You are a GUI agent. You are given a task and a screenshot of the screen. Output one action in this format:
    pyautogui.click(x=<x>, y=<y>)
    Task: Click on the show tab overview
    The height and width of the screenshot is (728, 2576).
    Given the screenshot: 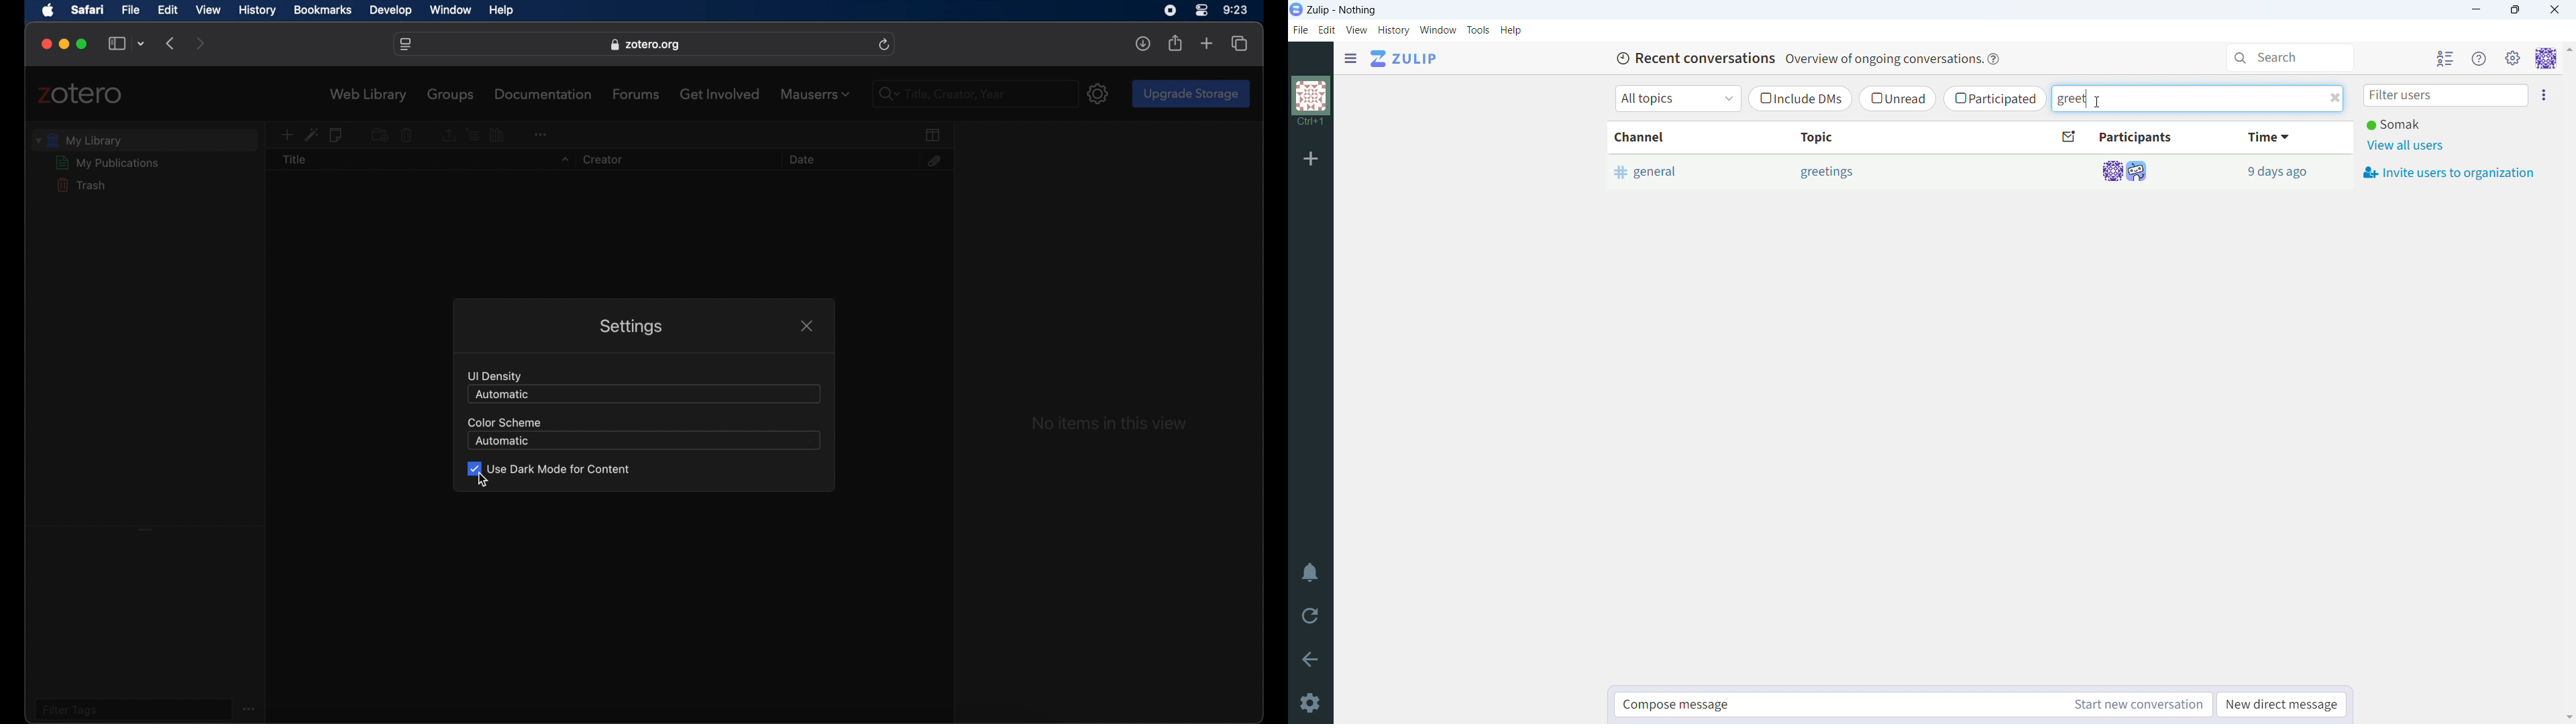 What is the action you would take?
    pyautogui.click(x=1239, y=43)
    